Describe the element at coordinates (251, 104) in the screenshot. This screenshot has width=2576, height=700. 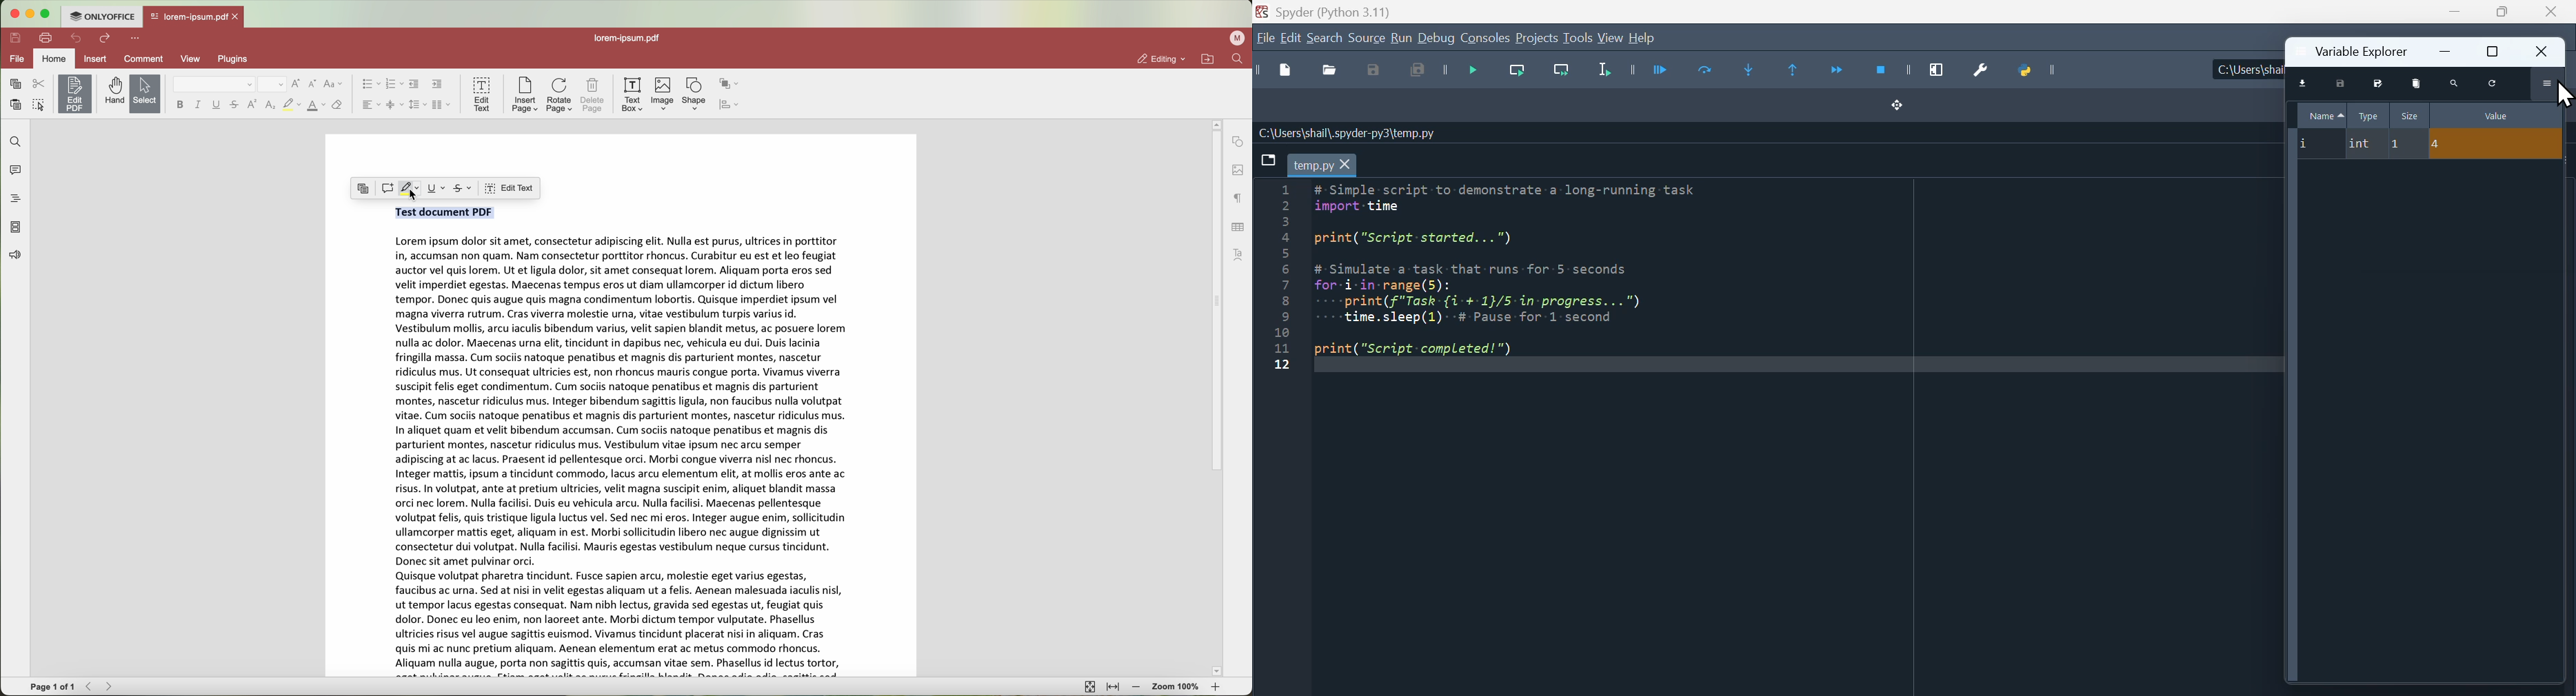
I see `superscript` at that location.